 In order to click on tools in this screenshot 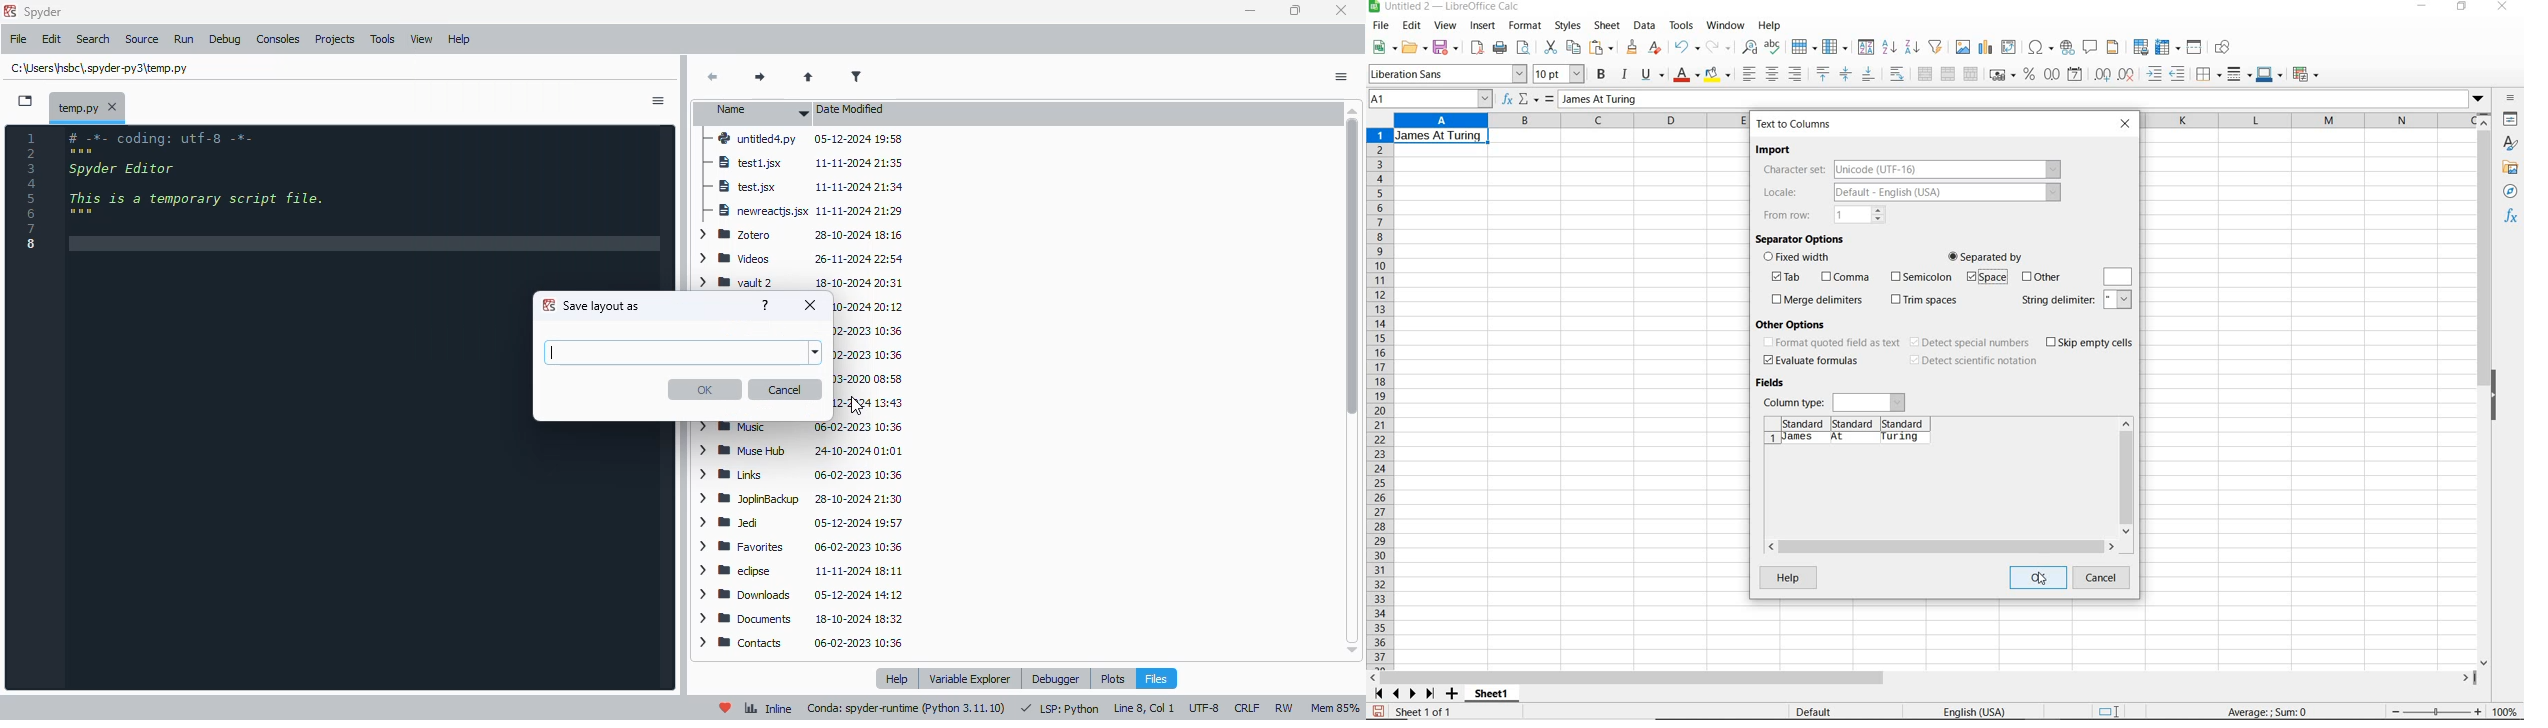, I will do `click(1682, 25)`.